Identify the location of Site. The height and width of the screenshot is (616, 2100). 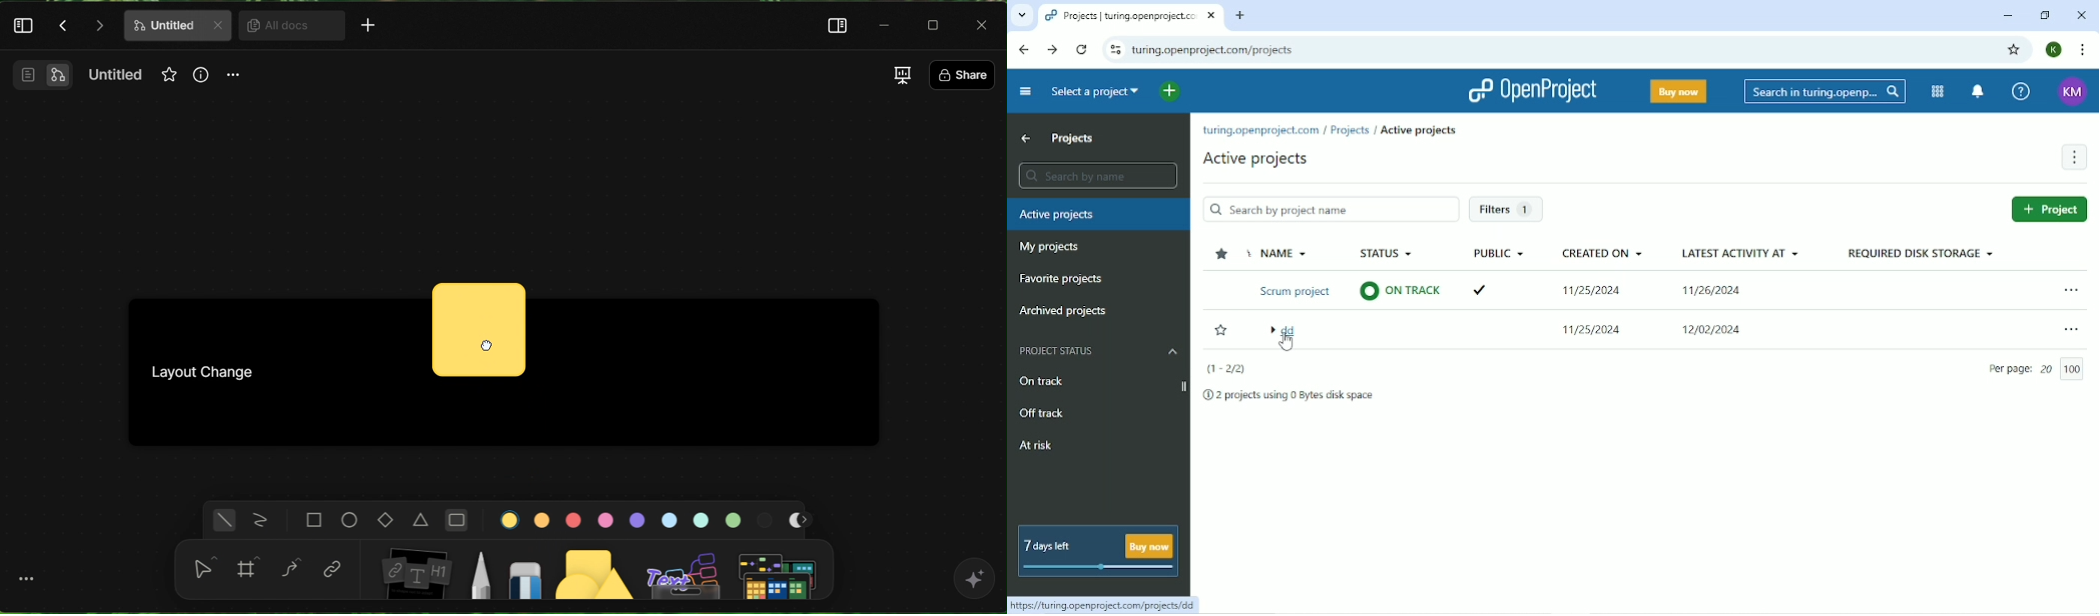
(1213, 49).